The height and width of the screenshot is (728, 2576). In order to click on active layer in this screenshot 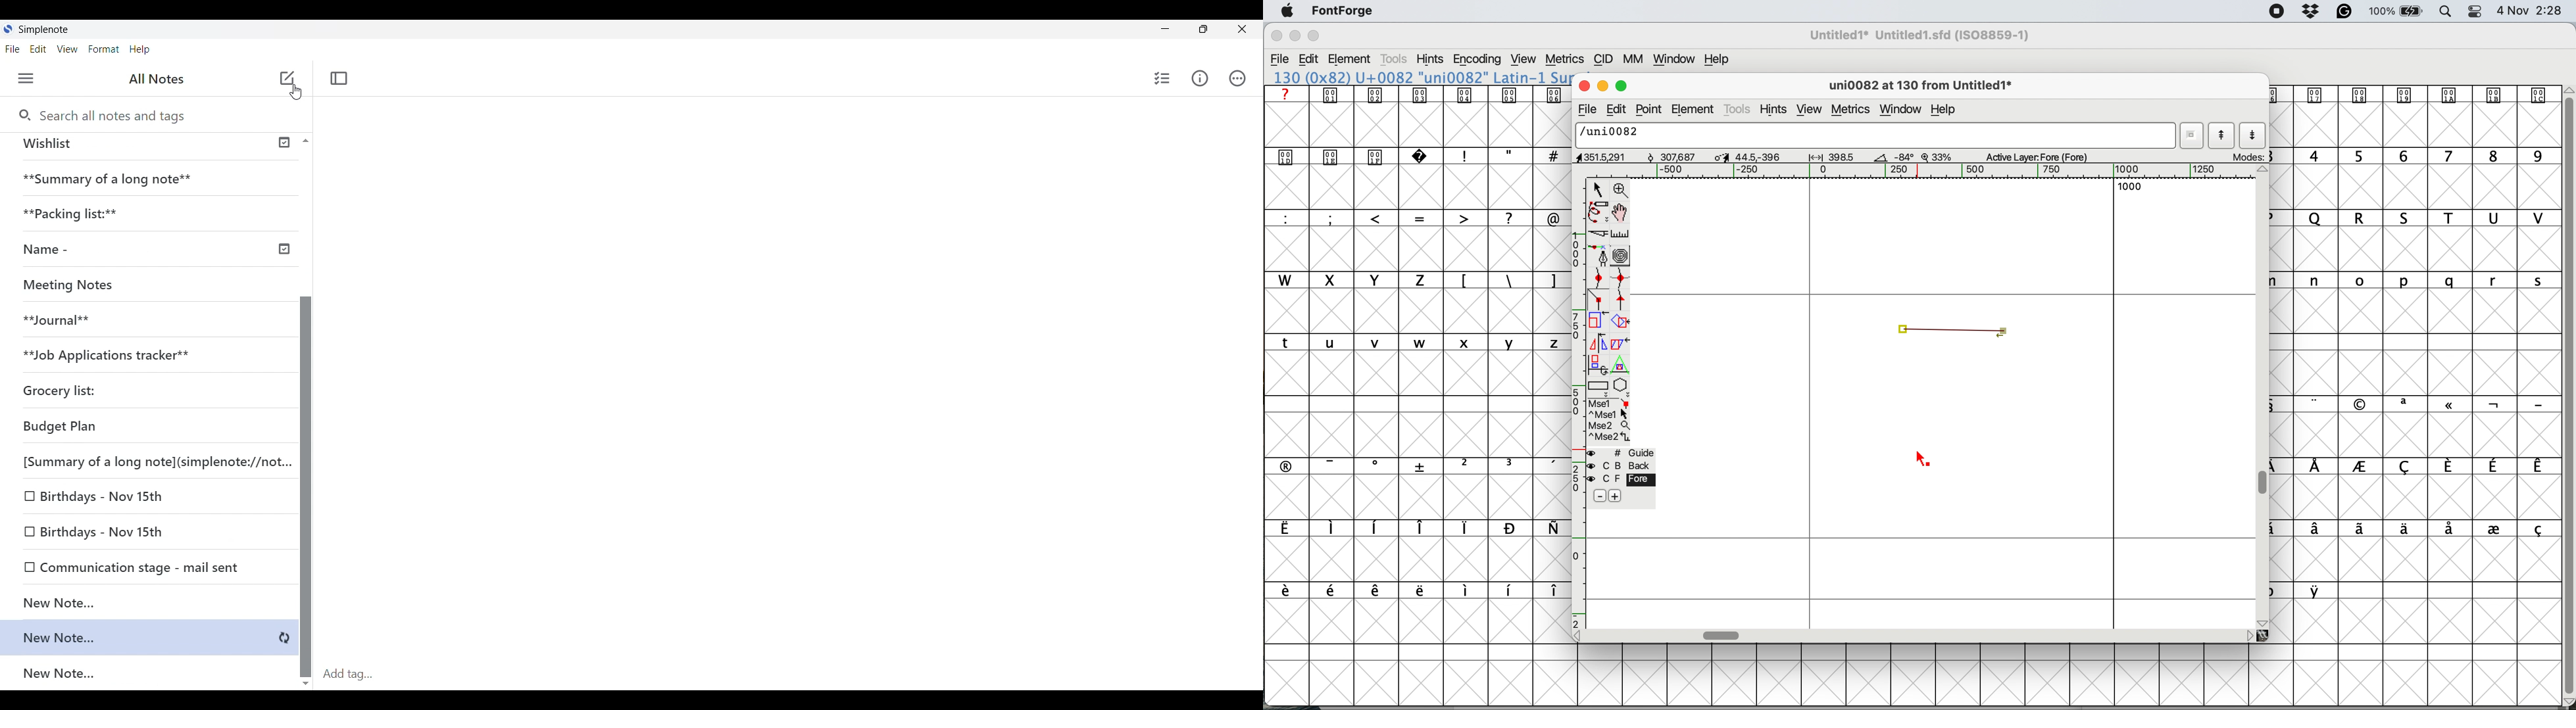, I will do `click(2047, 156)`.